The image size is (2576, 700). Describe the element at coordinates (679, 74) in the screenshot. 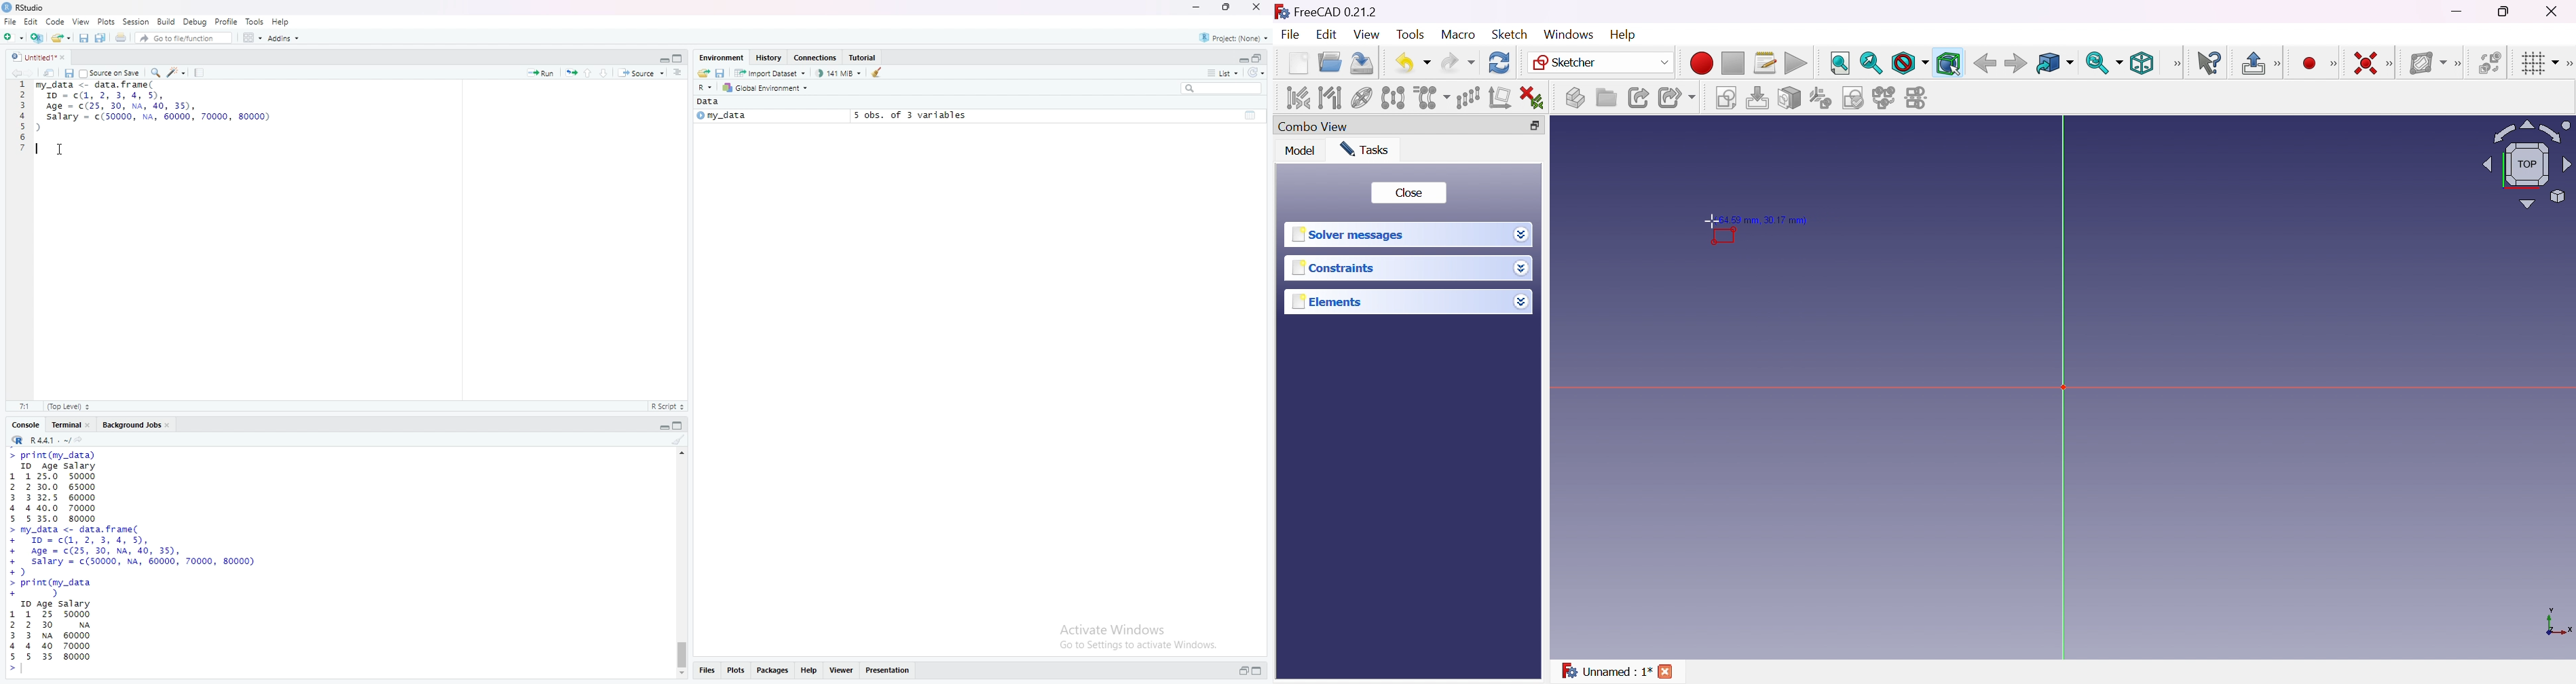

I see `show document outline` at that location.